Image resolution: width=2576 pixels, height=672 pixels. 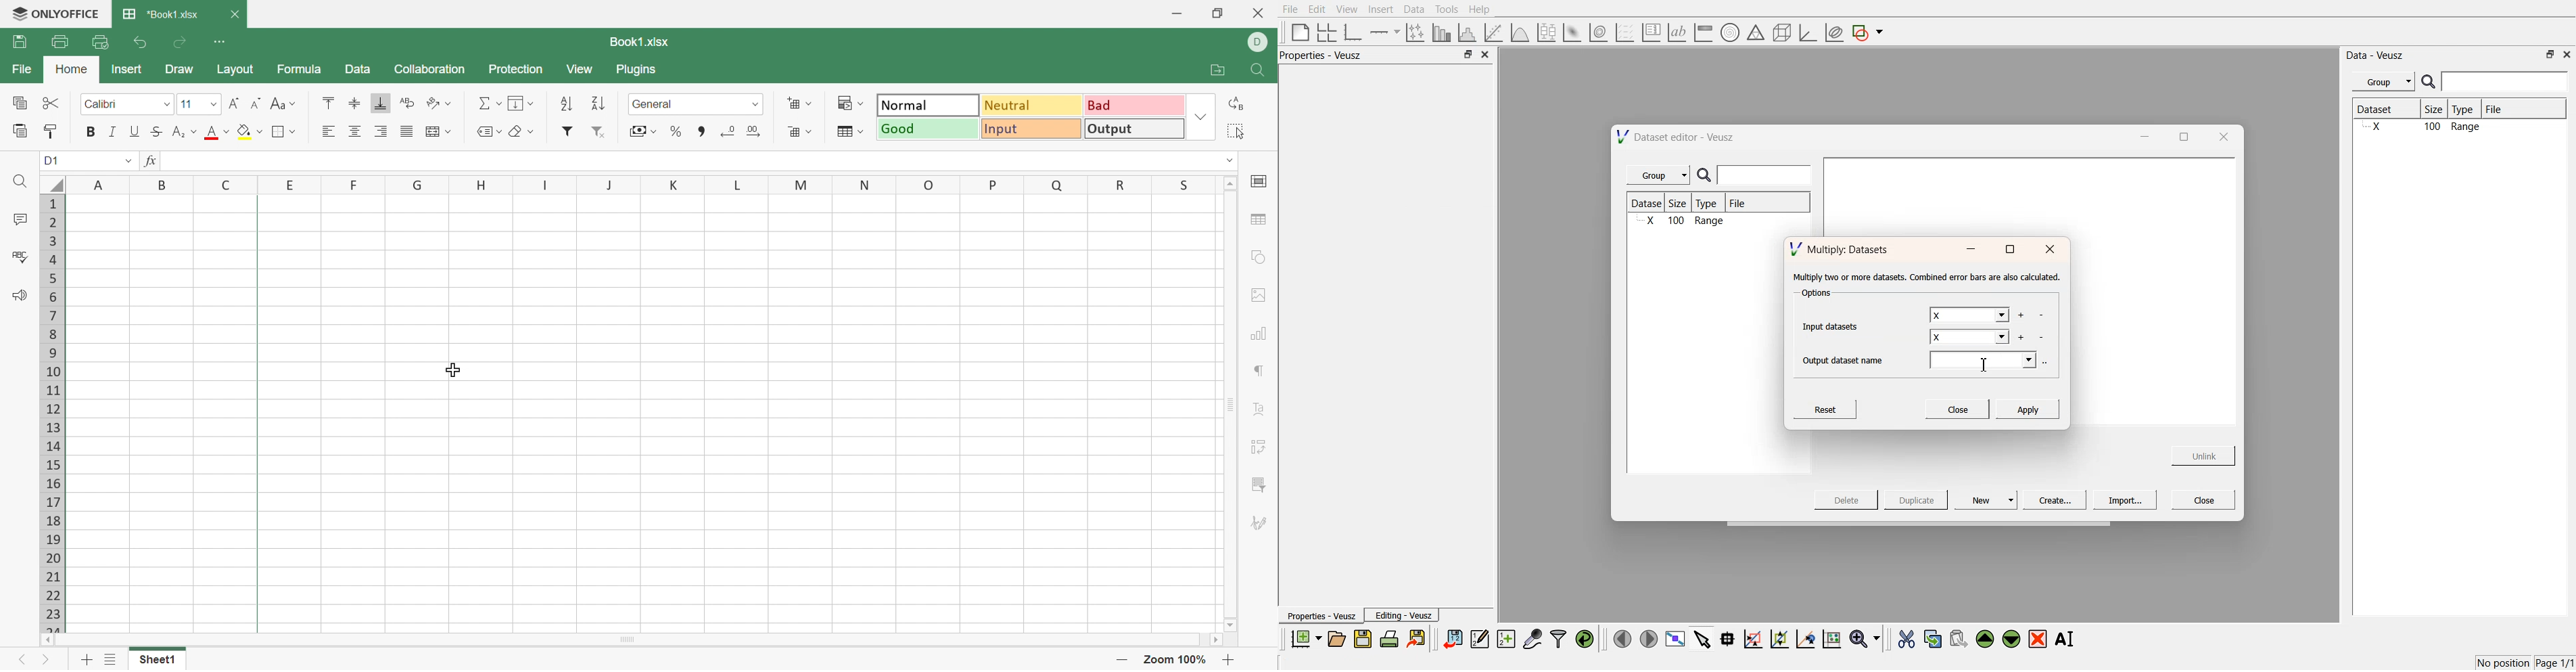 What do you see at coordinates (1710, 203) in the screenshot?
I see `Type` at bounding box center [1710, 203].